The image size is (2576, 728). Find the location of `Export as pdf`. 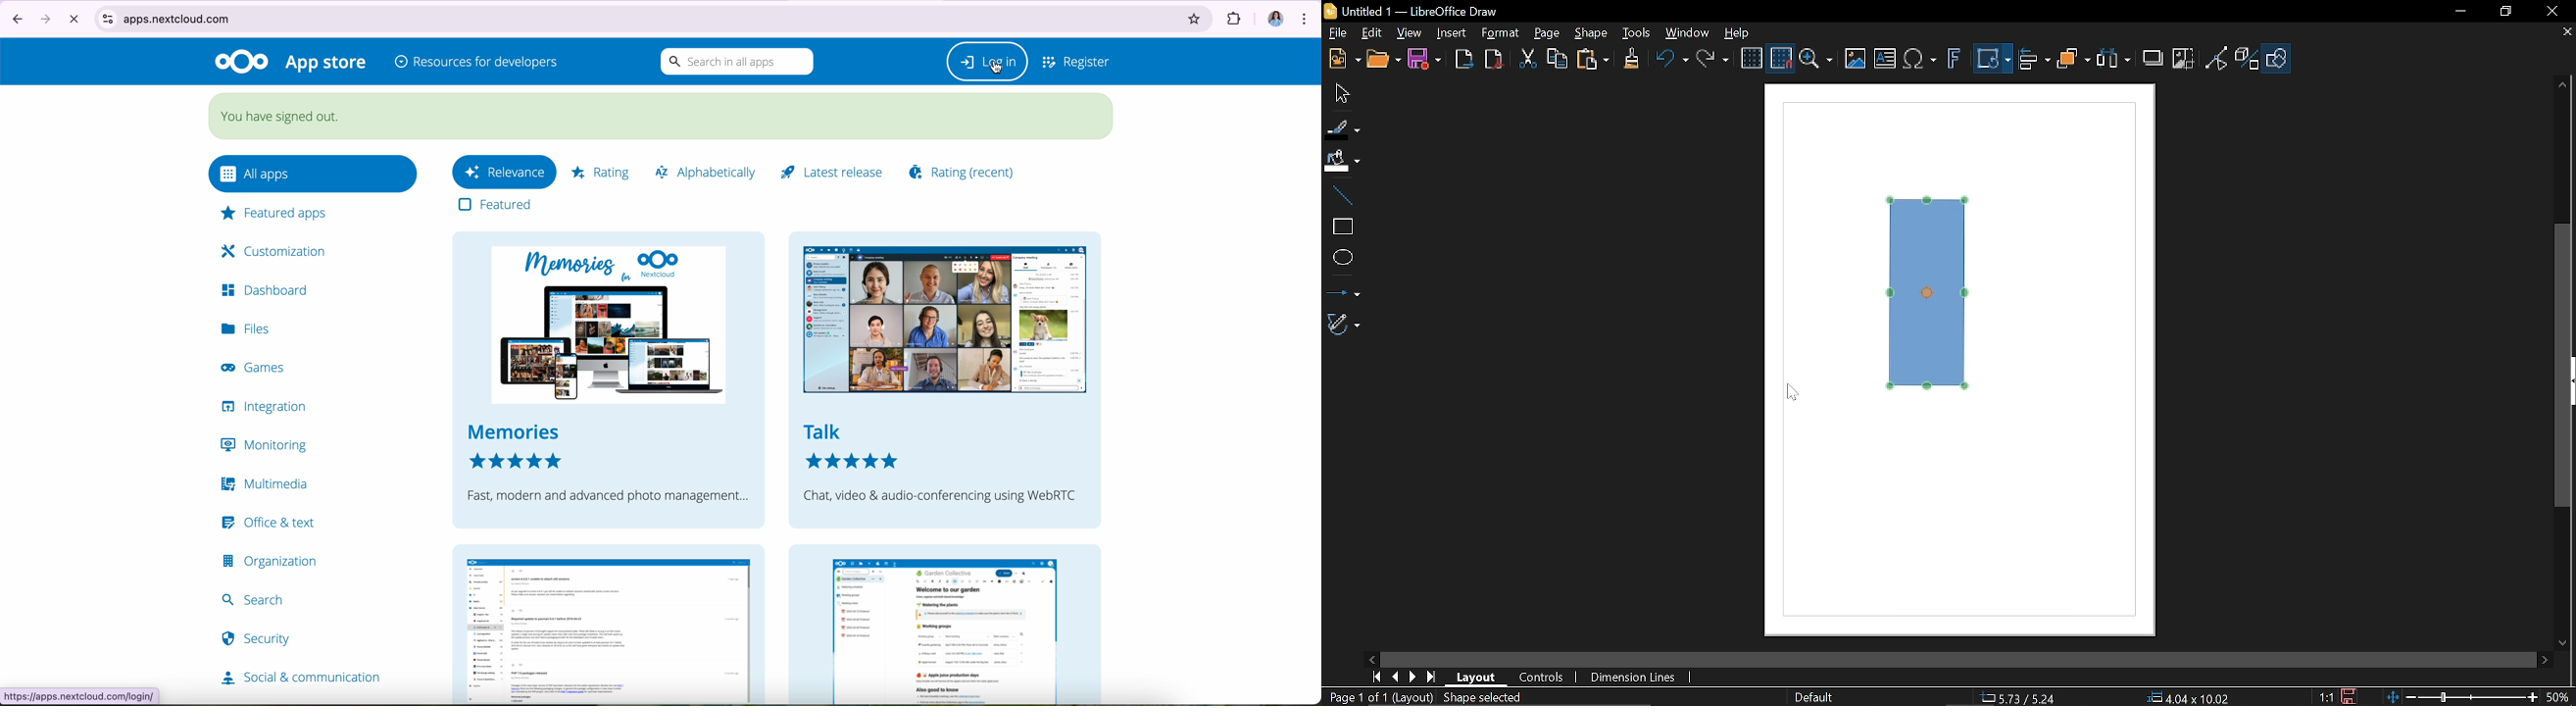

Export as pdf is located at coordinates (1493, 60).